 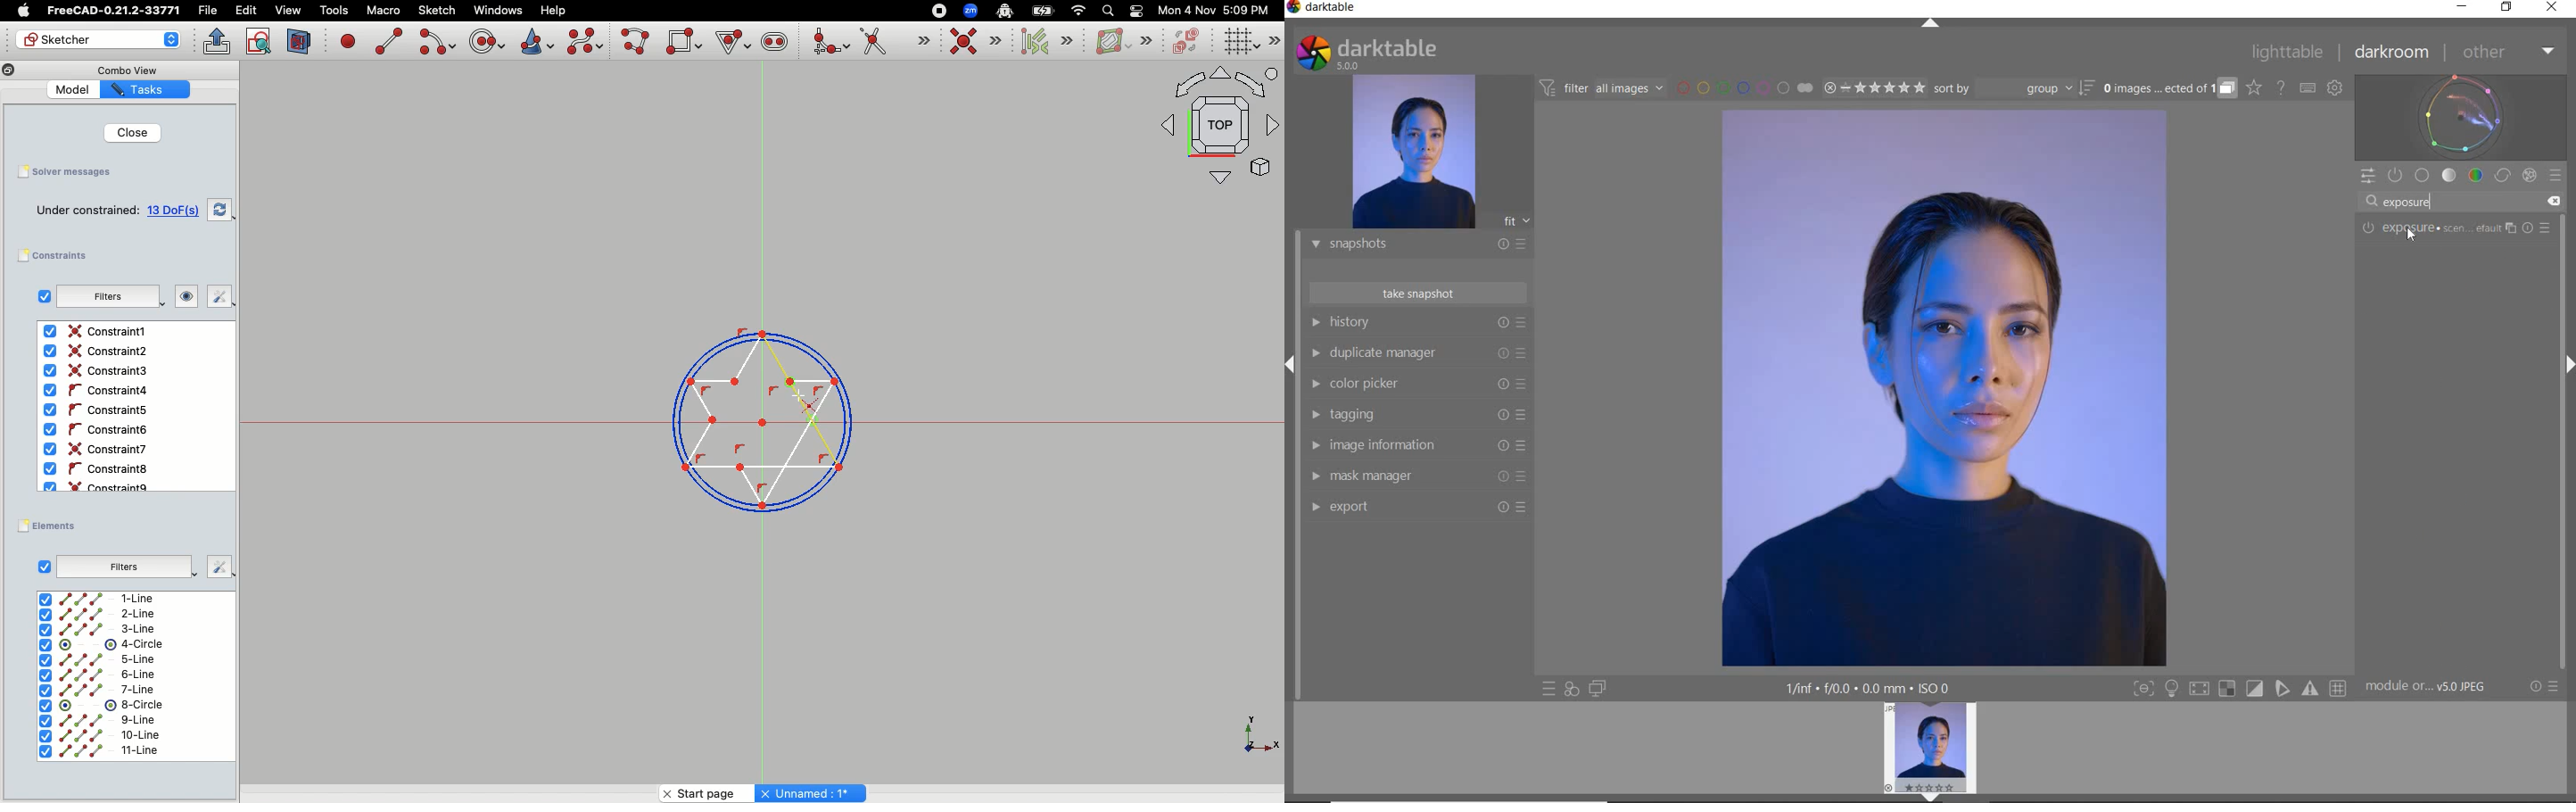 What do you see at coordinates (2254, 88) in the screenshot?
I see `CLICK TO CHANGE THE OVERLAYS SHOWN ON THUMBNAILS` at bounding box center [2254, 88].